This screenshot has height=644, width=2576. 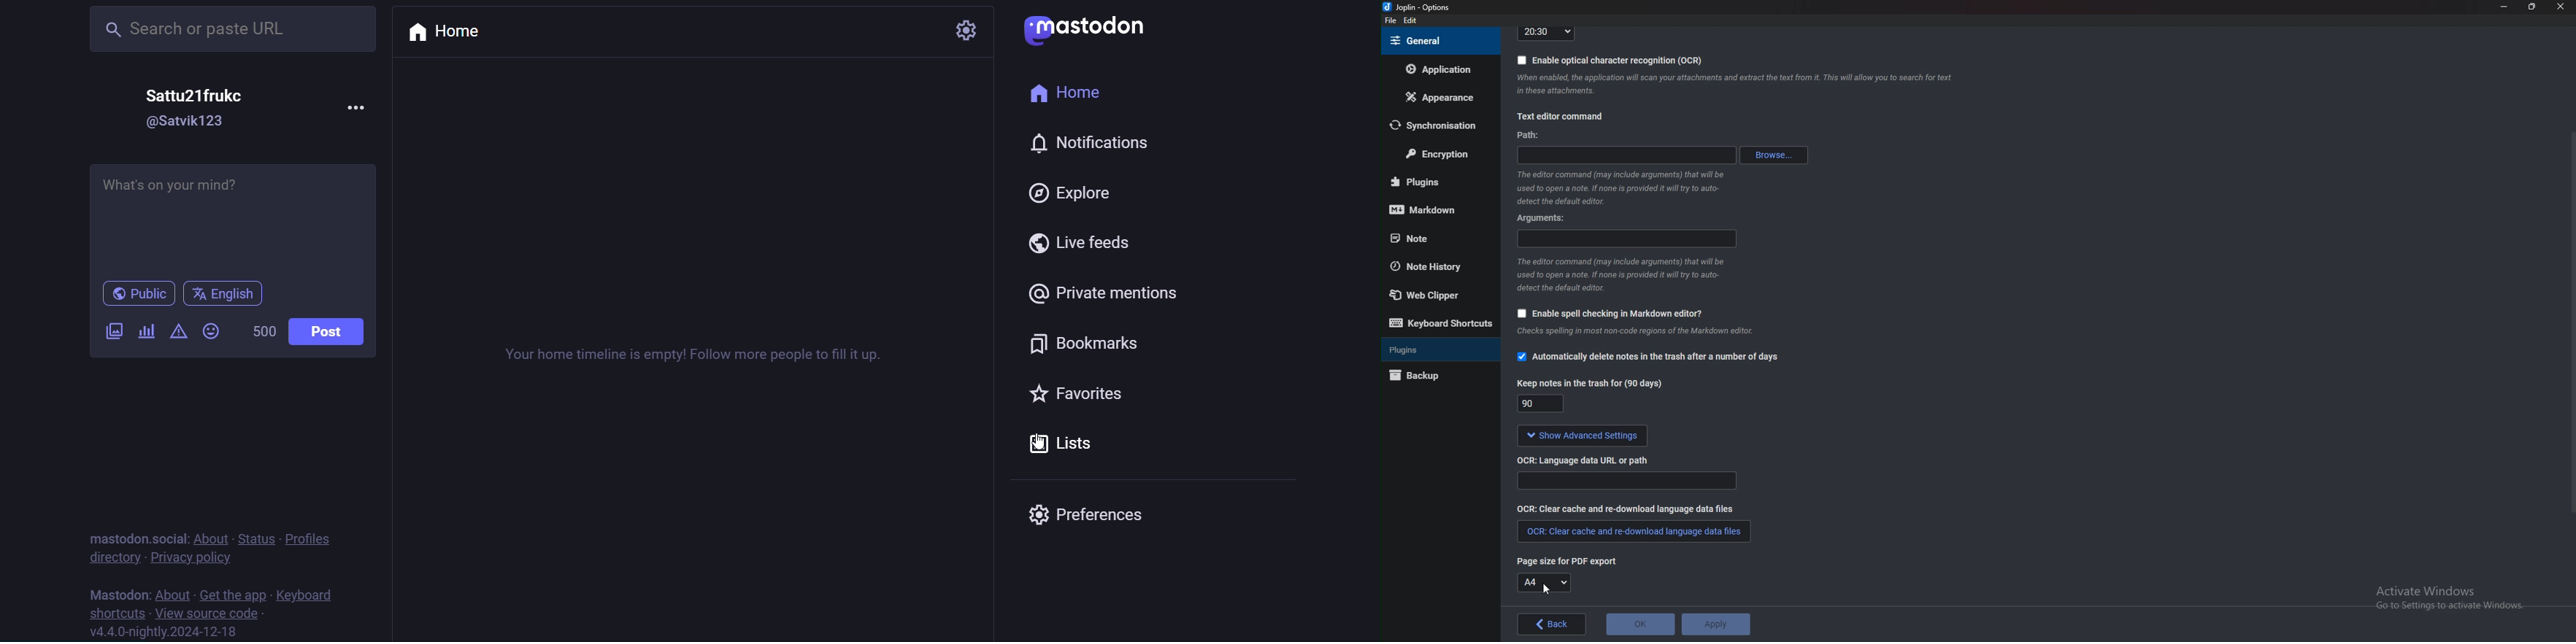 I want to click on Appearance, so click(x=1438, y=97).